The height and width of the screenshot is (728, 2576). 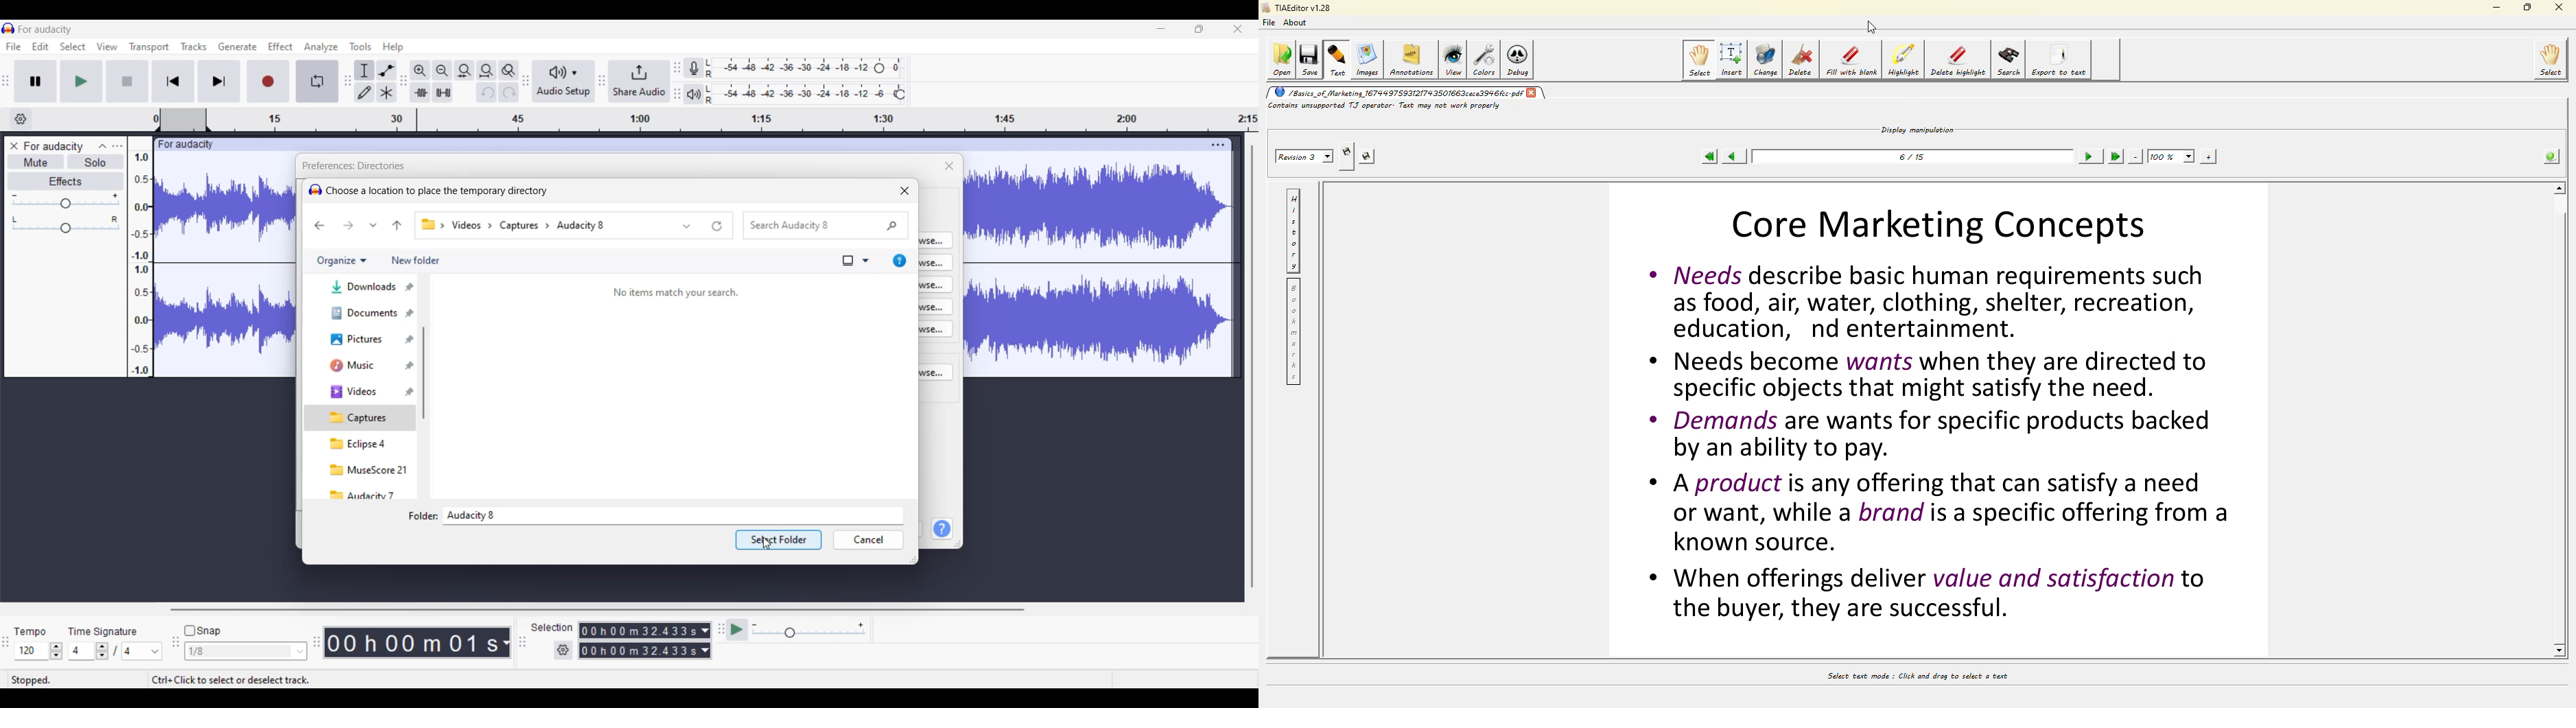 What do you see at coordinates (717, 226) in the screenshot?
I see `Refresh` at bounding box center [717, 226].